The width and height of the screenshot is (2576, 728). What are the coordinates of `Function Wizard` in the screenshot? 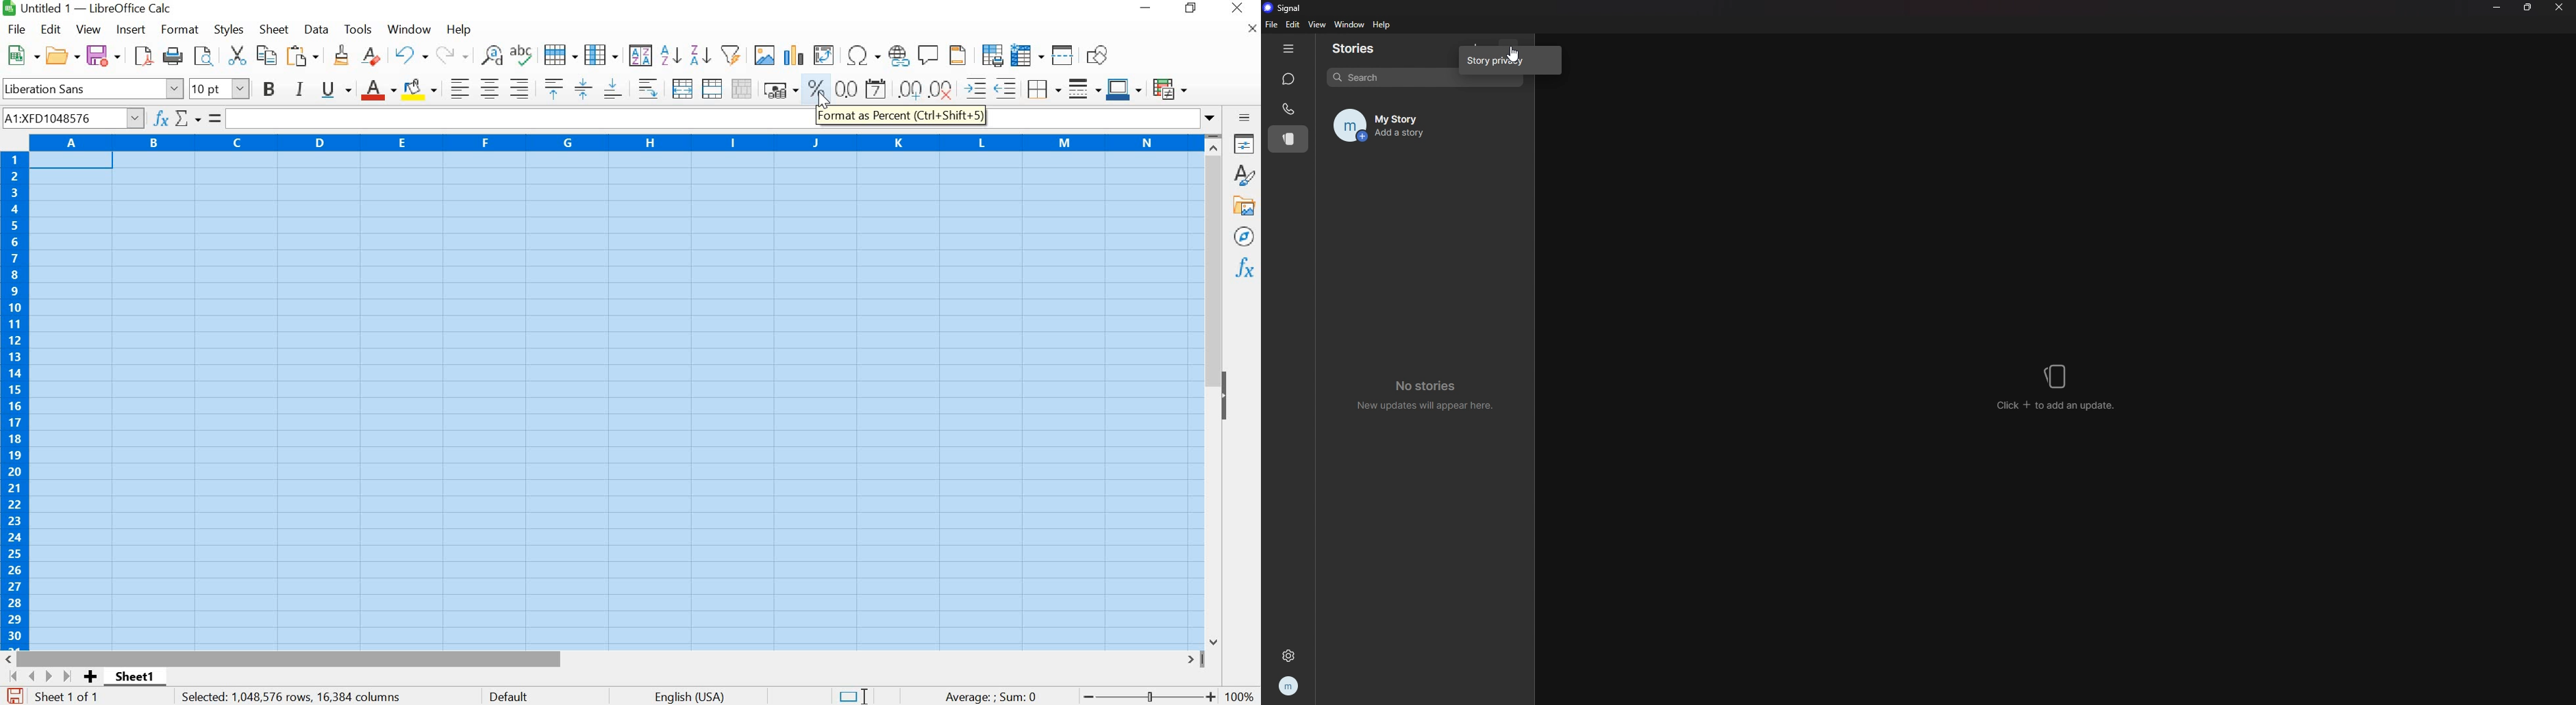 It's located at (161, 118).